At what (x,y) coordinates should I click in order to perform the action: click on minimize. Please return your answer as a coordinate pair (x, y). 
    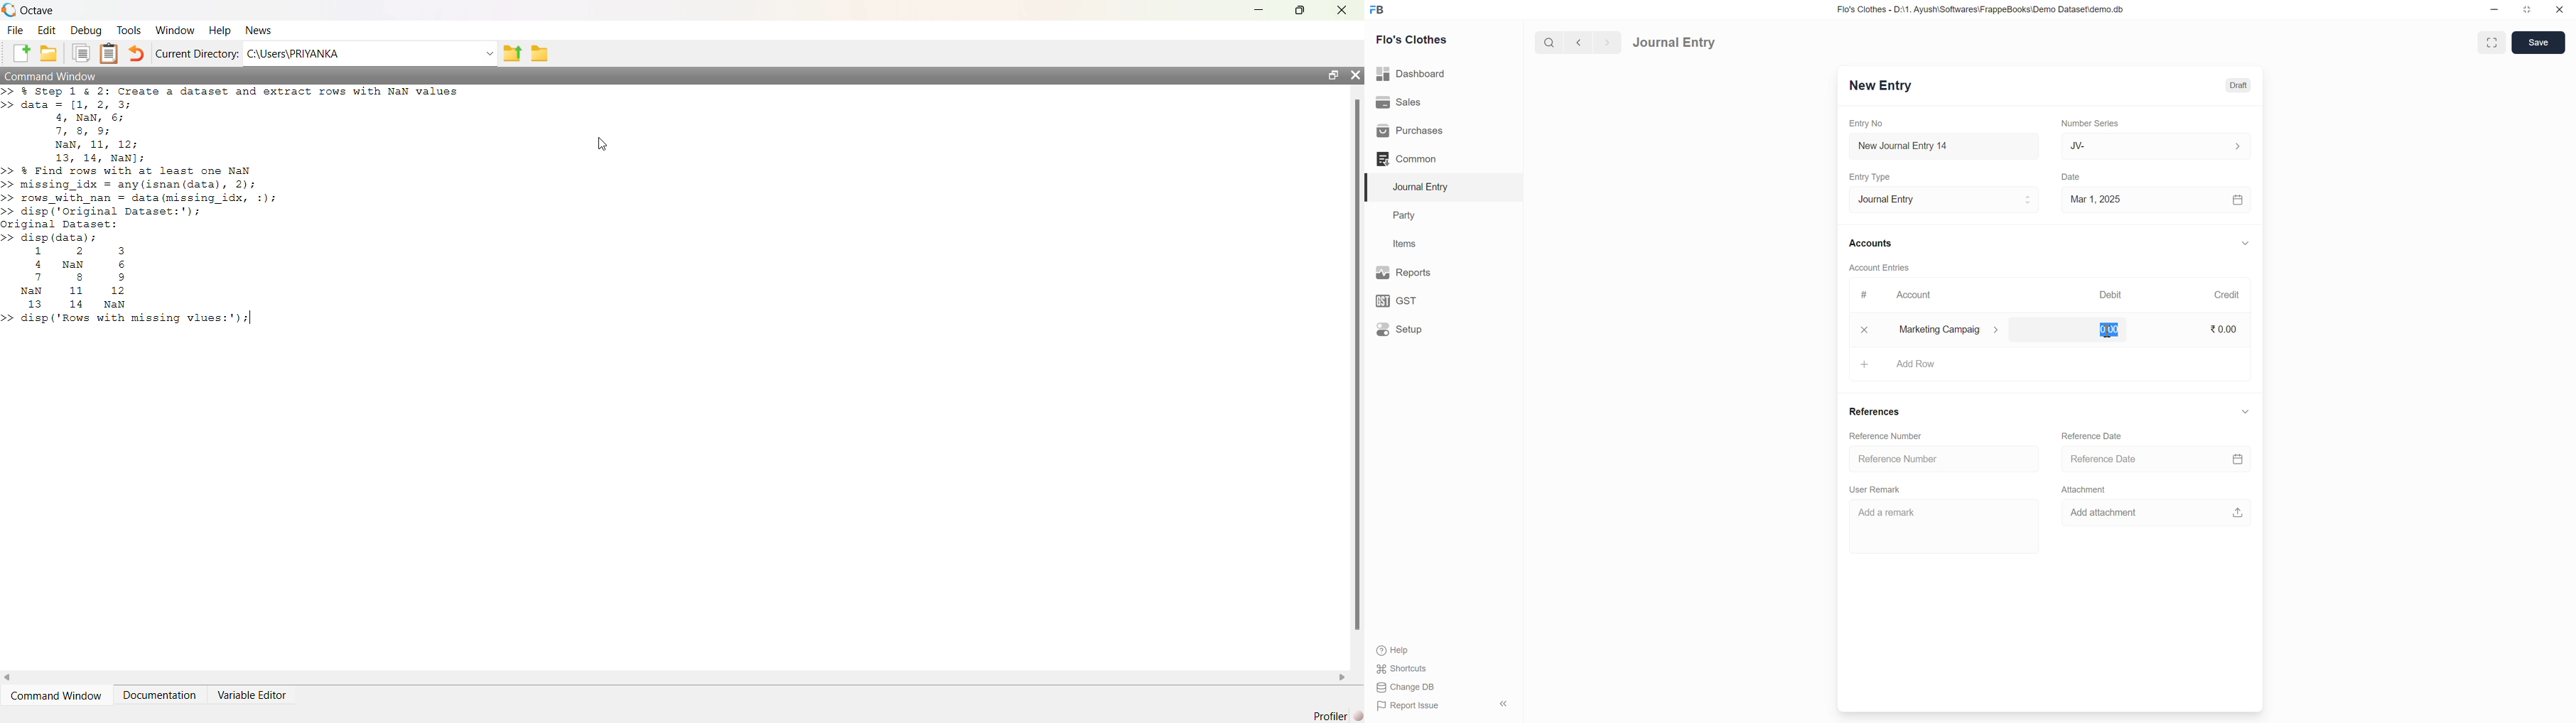
    Looking at the image, I should click on (2495, 10).